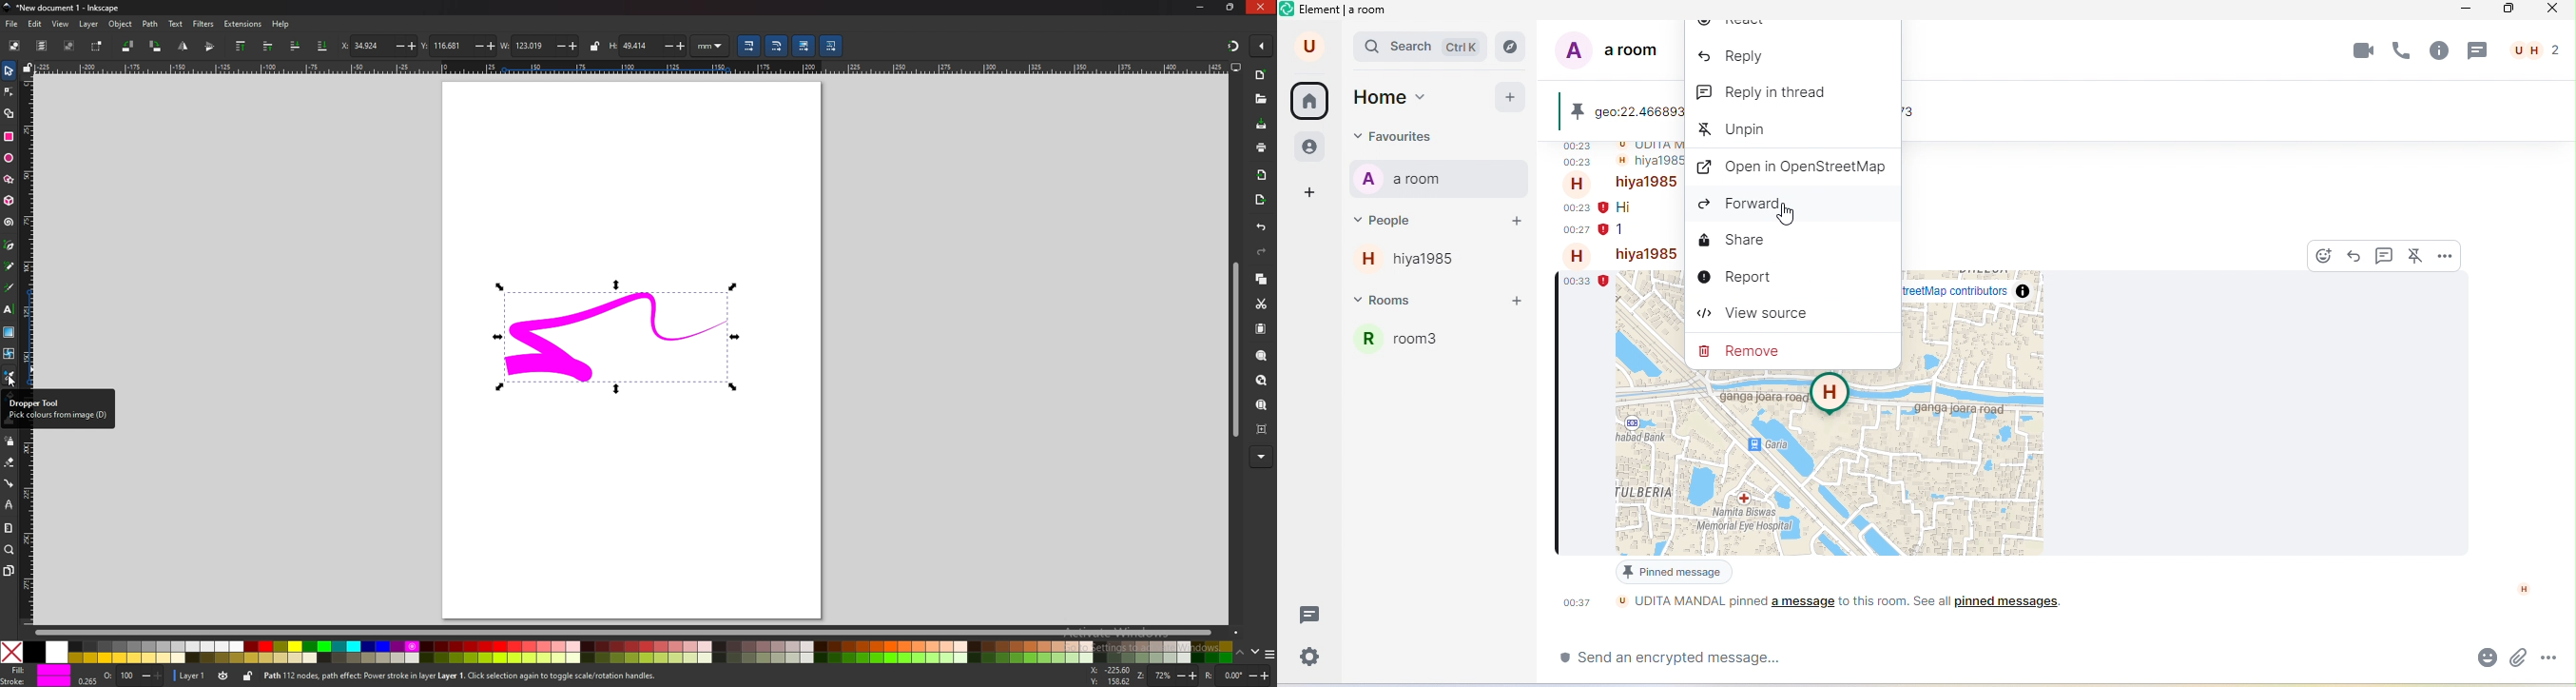 The image size is (2576, 700). What do you see at coordinates (1305, 48) in the screenshot?
I see `u` at bounding box center [1305, 48].